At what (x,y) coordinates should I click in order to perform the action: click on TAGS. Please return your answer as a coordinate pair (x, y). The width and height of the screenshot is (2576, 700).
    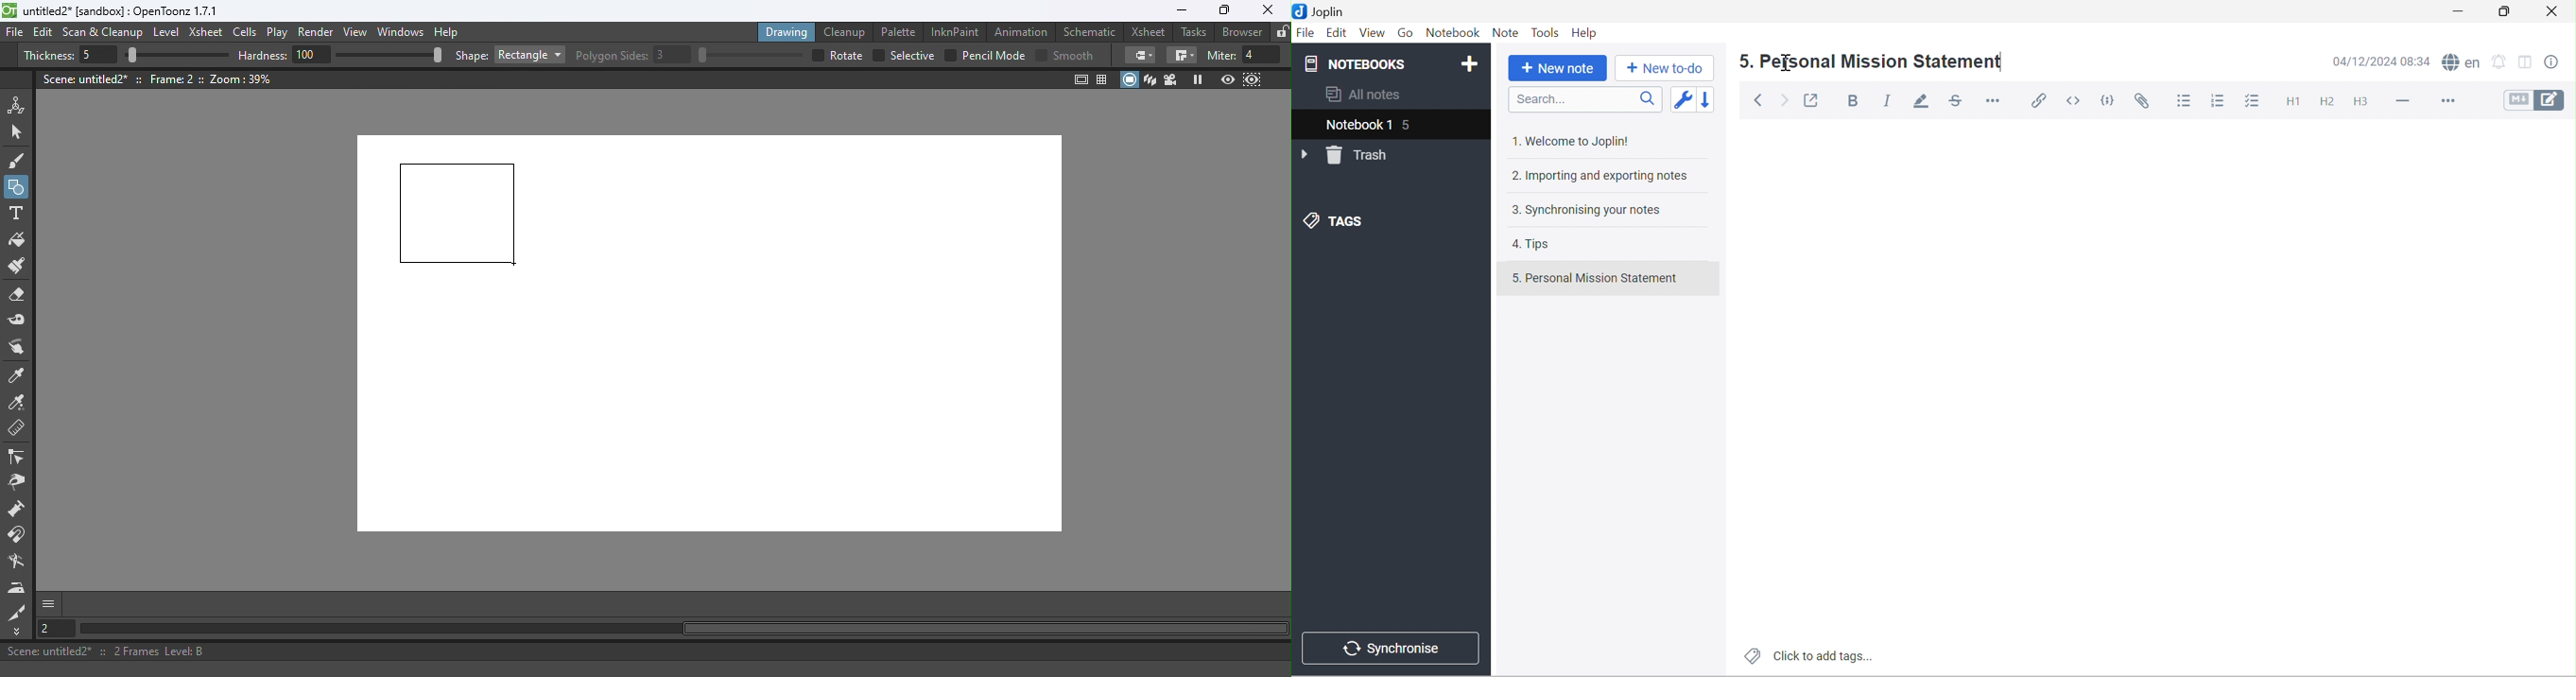
    Looking at the image, I should click on (1334, 219).